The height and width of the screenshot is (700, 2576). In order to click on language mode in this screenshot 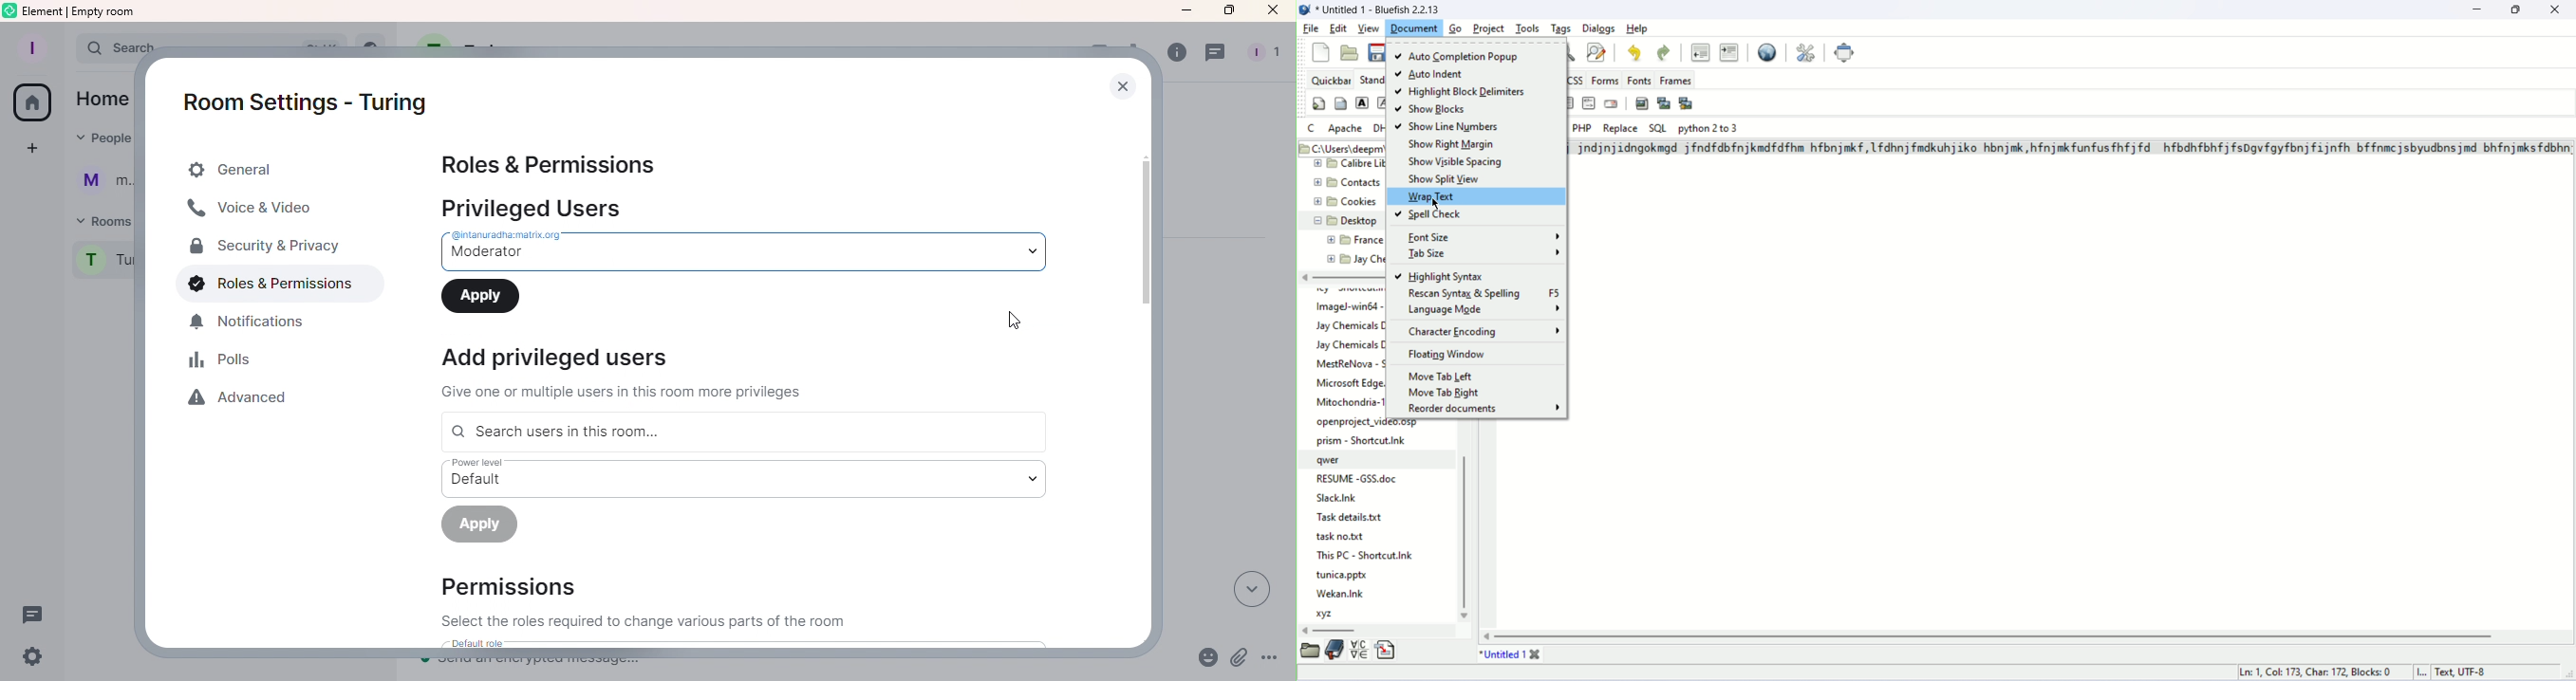, I will do `click(1485, 311)`.